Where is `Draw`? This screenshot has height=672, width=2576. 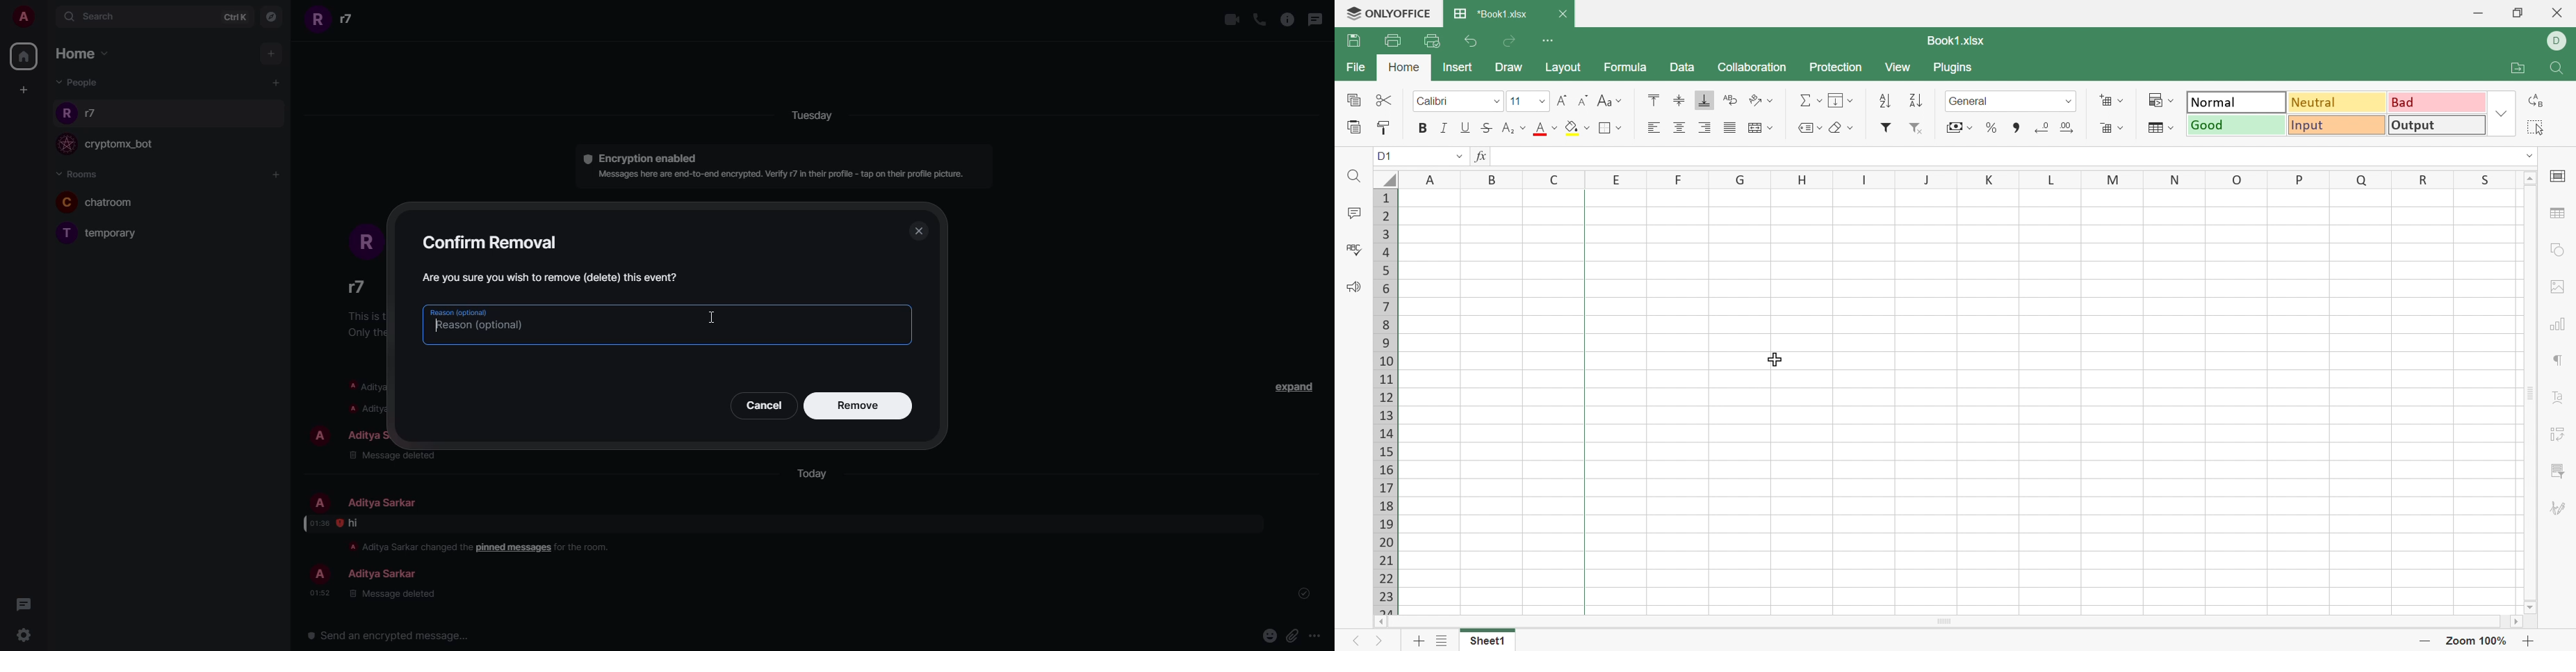
Draw is located at coordinates (1509, 67).